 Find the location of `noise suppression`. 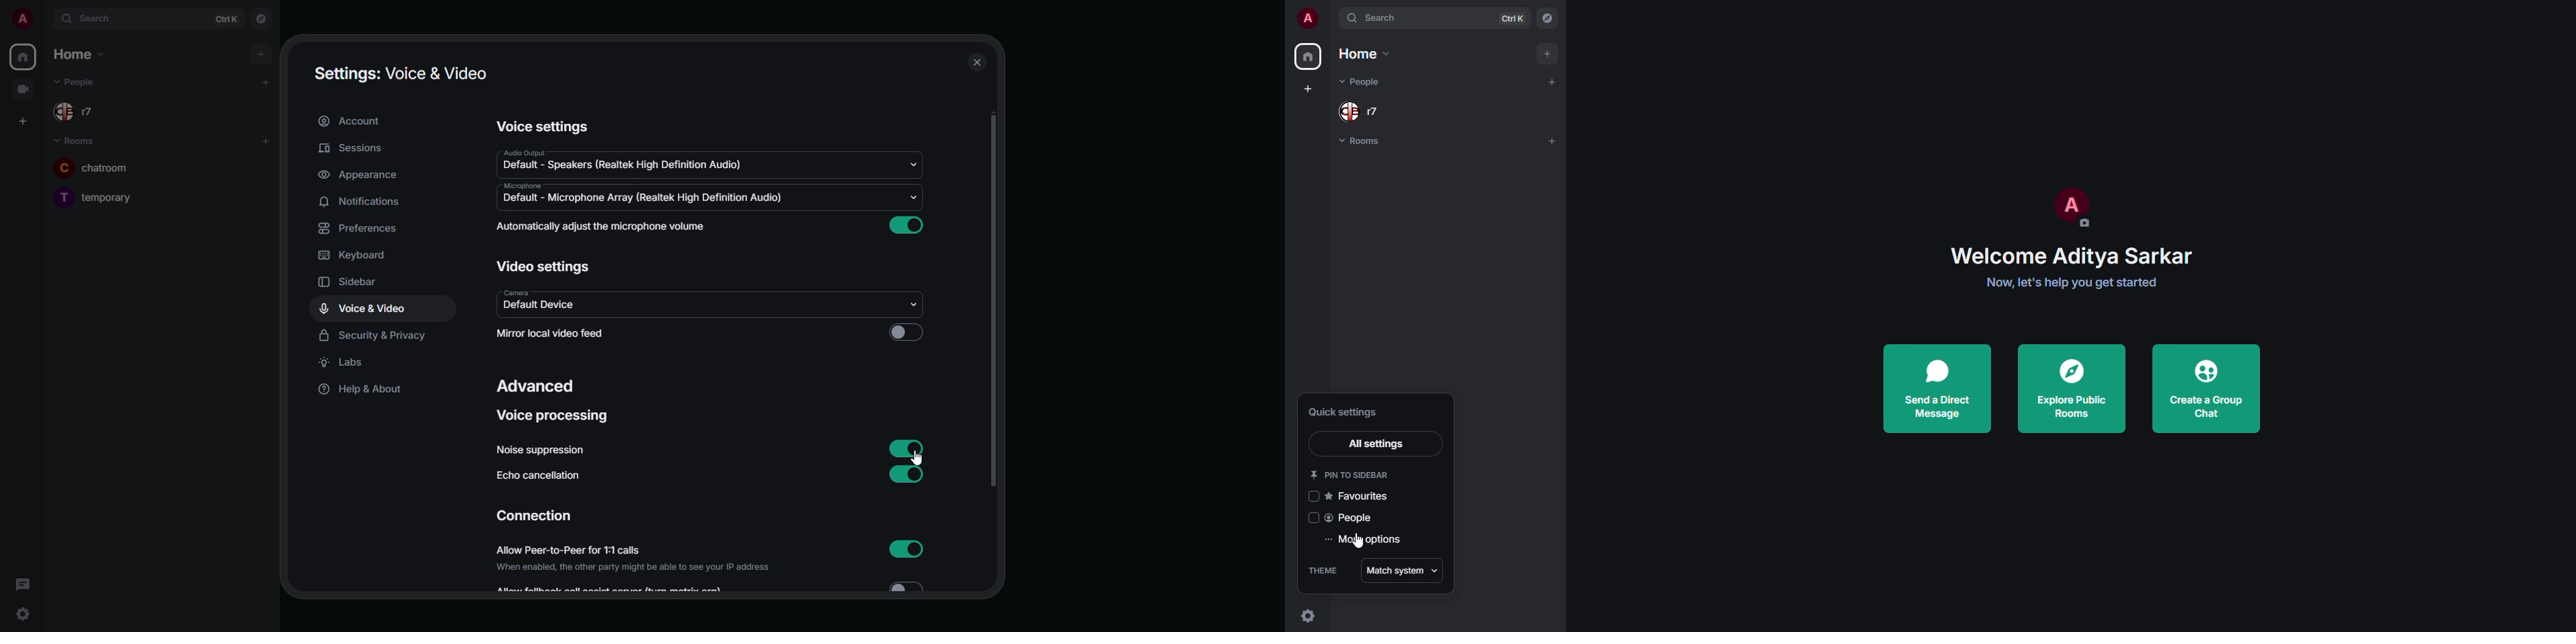

noise suppression is located at coordinates (540, 451).